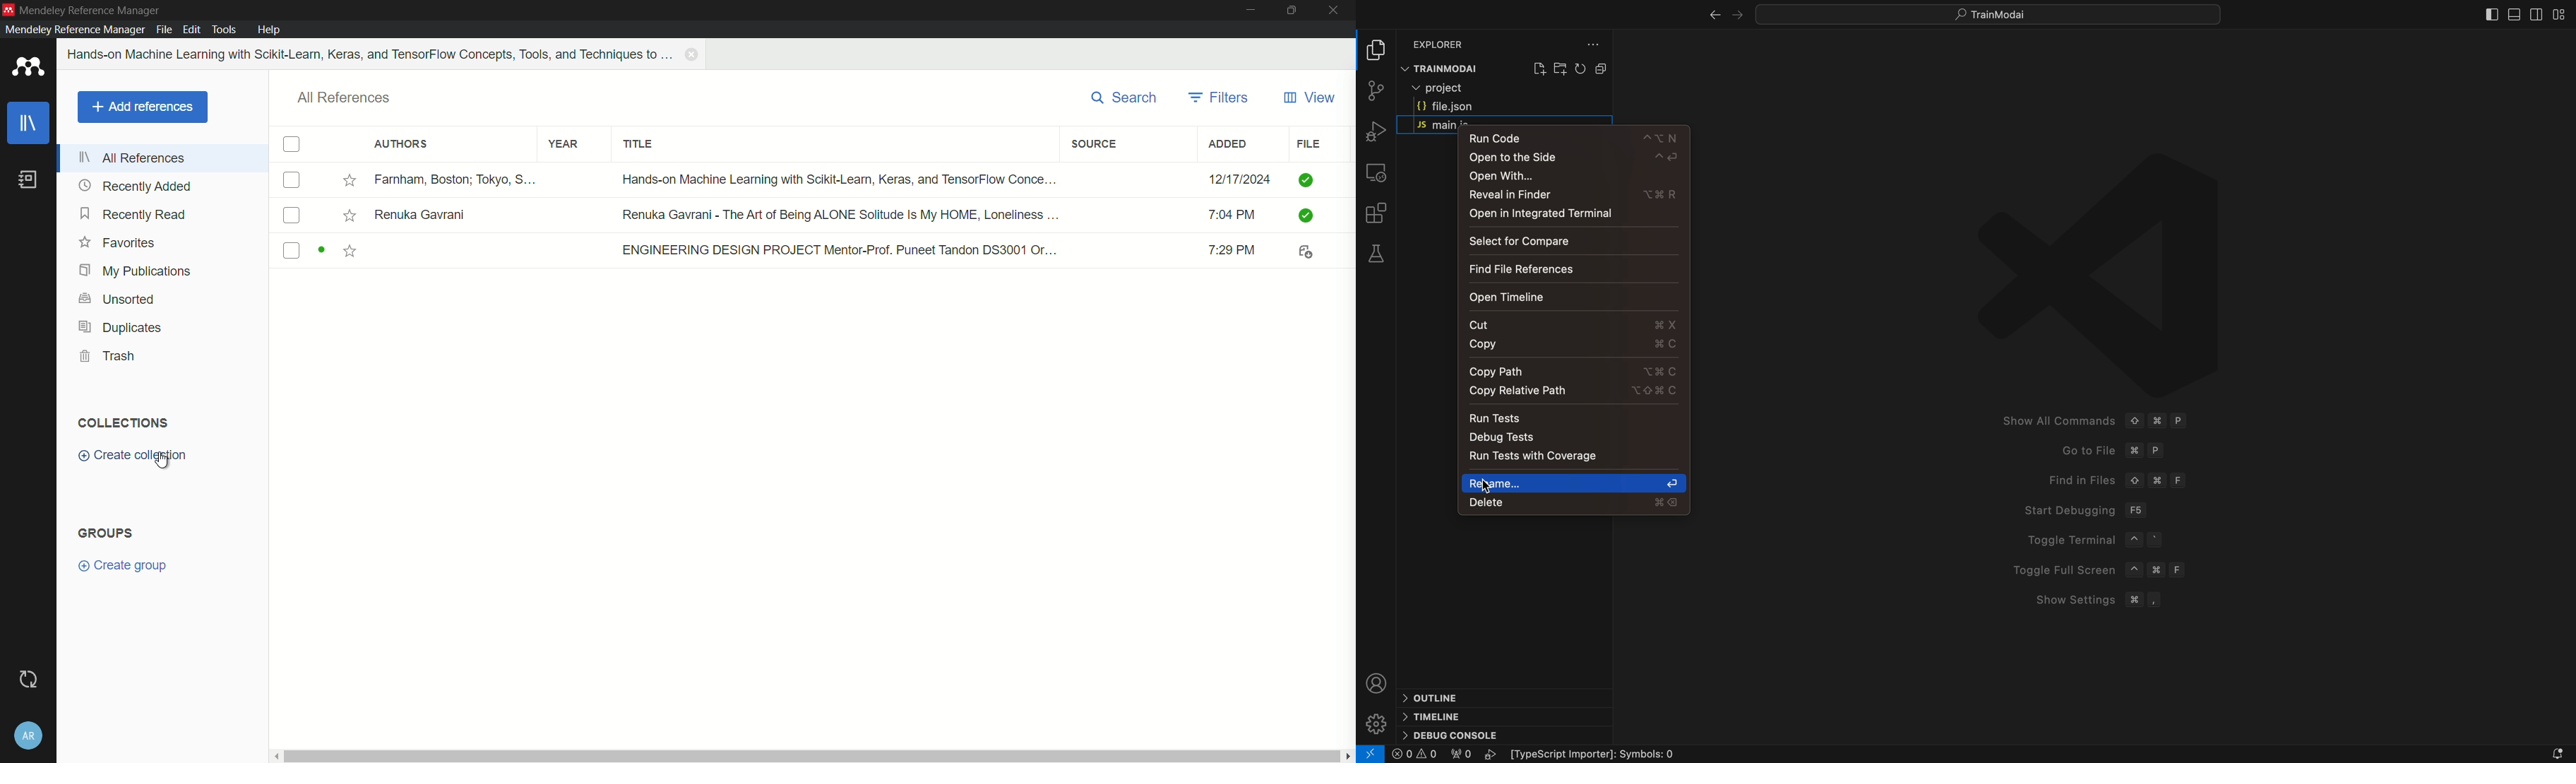 This screenshot has height=784, width=2576. I want to click on recently read, so click(135, 213).